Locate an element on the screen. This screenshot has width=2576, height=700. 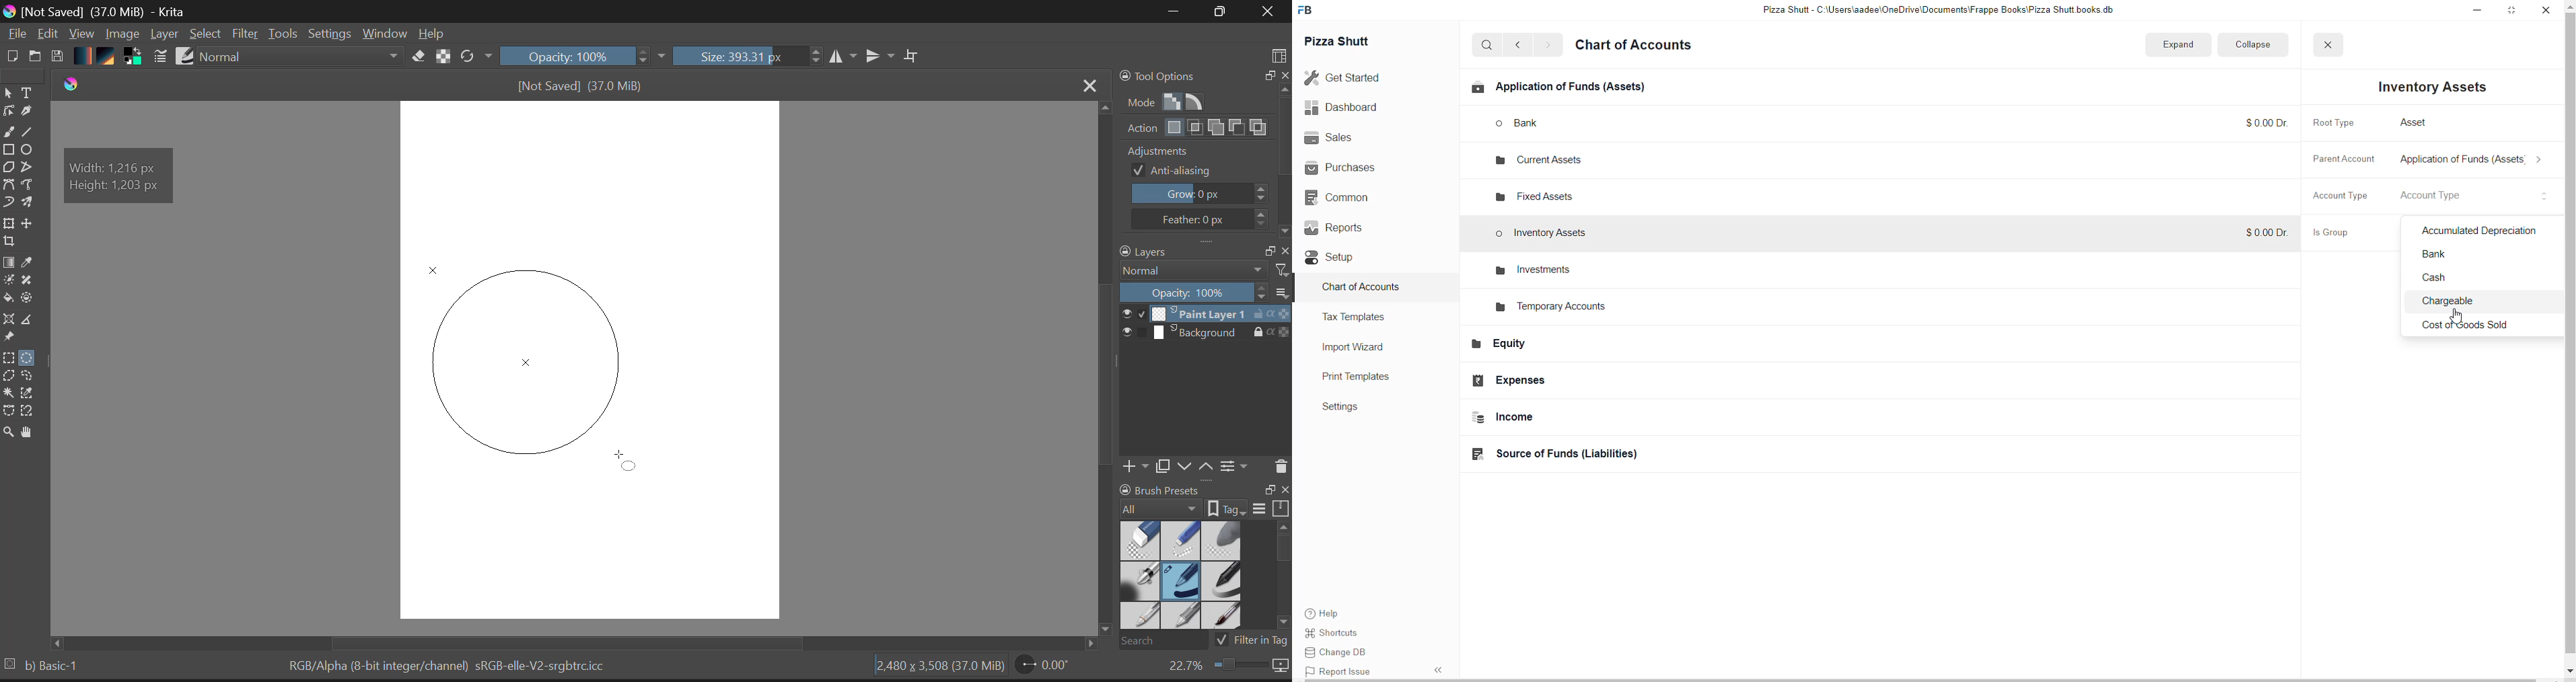
File Name & size is located at coordinates (580, 85).